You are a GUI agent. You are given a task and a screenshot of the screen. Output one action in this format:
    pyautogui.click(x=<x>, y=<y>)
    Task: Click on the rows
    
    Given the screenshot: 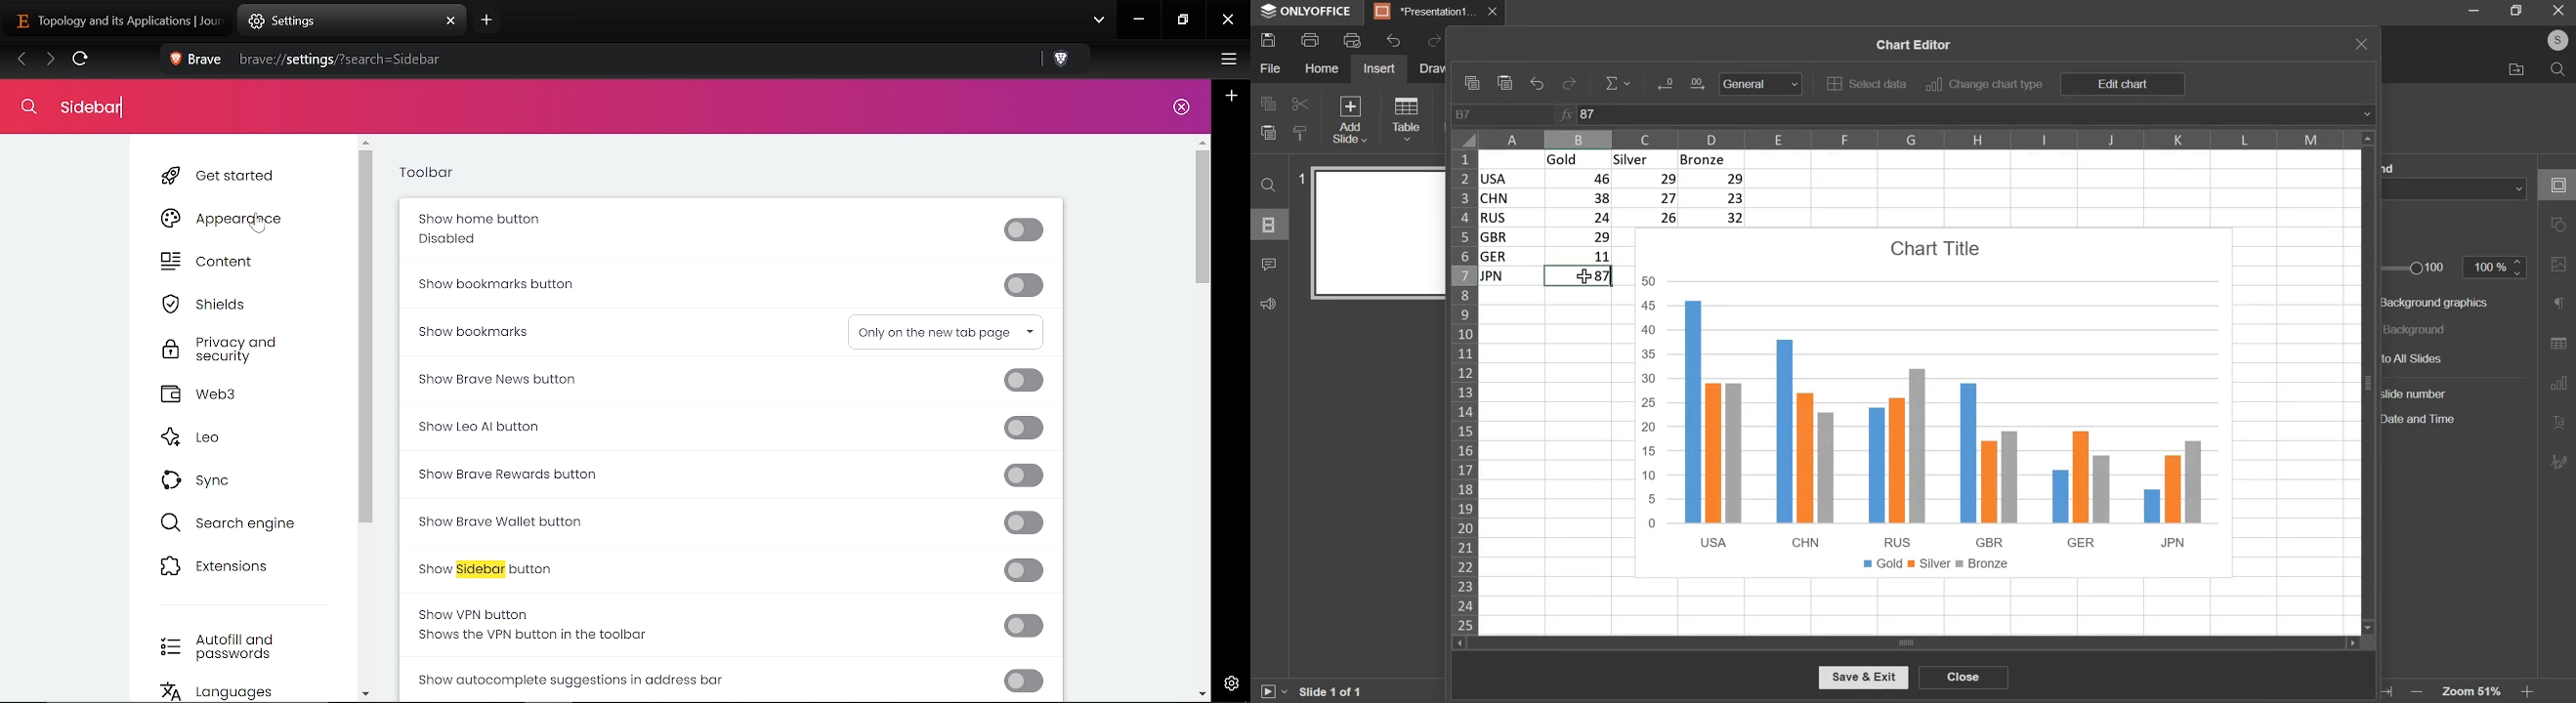 What is the action you would take?
    pyautogui.click(x=1464, y=390)
    